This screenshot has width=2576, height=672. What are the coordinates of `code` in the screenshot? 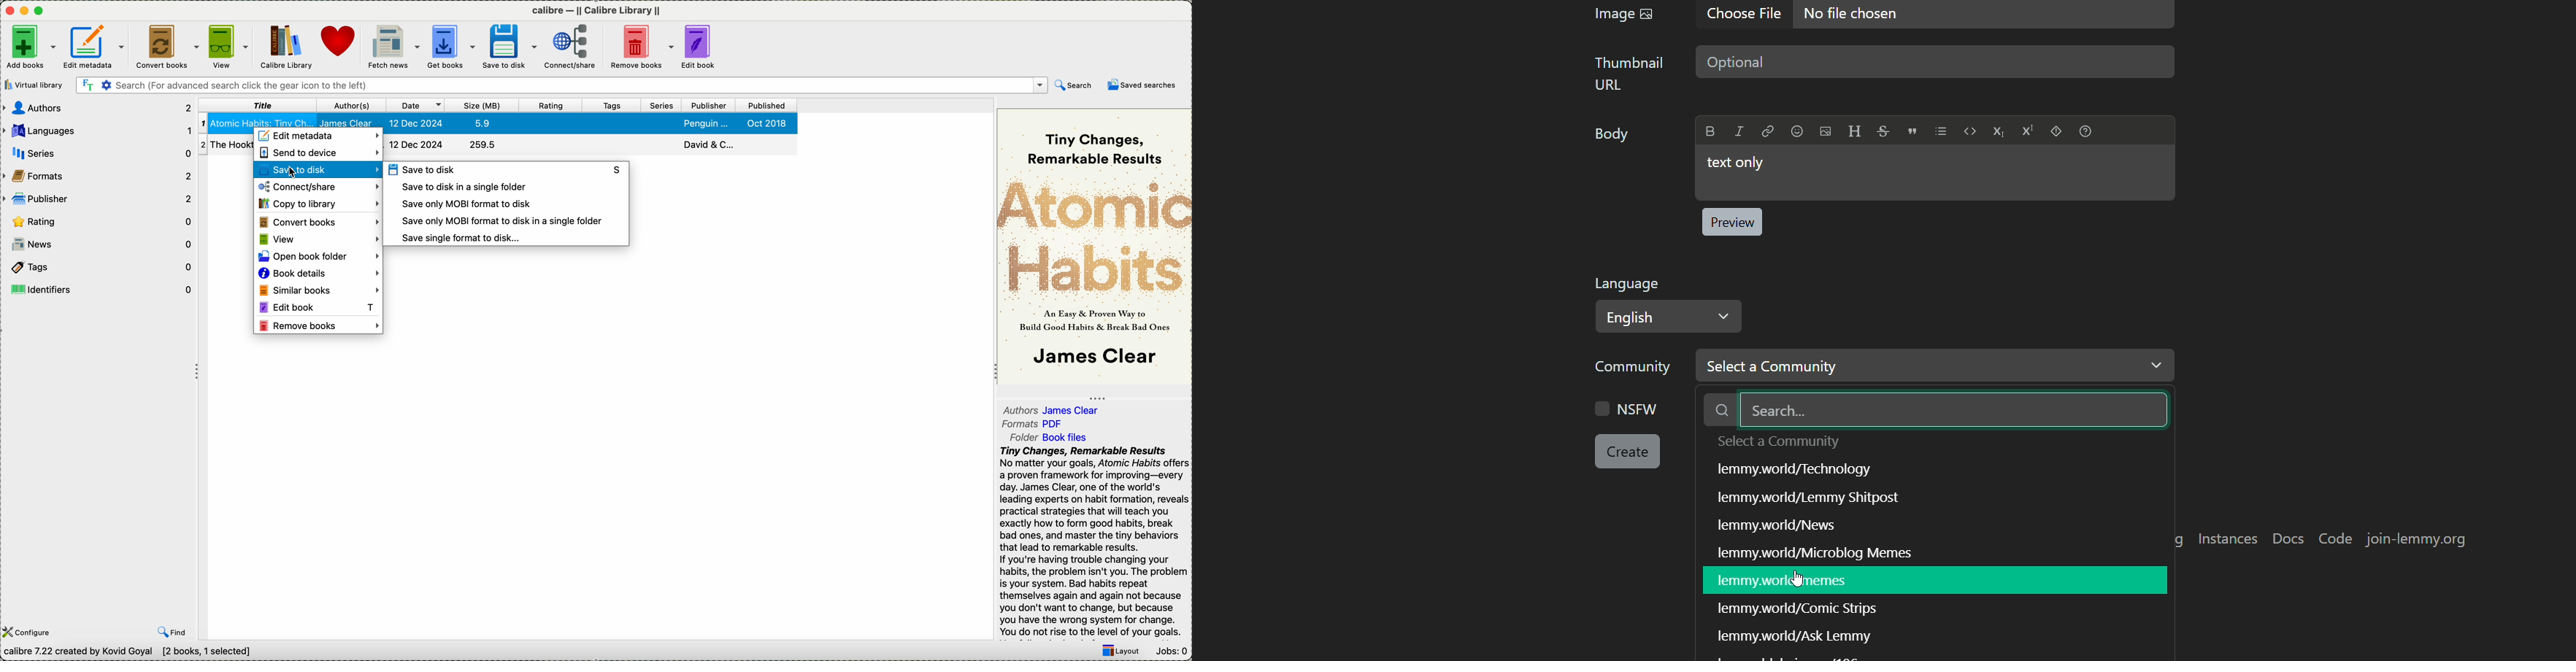 It's located at (2337, 538).